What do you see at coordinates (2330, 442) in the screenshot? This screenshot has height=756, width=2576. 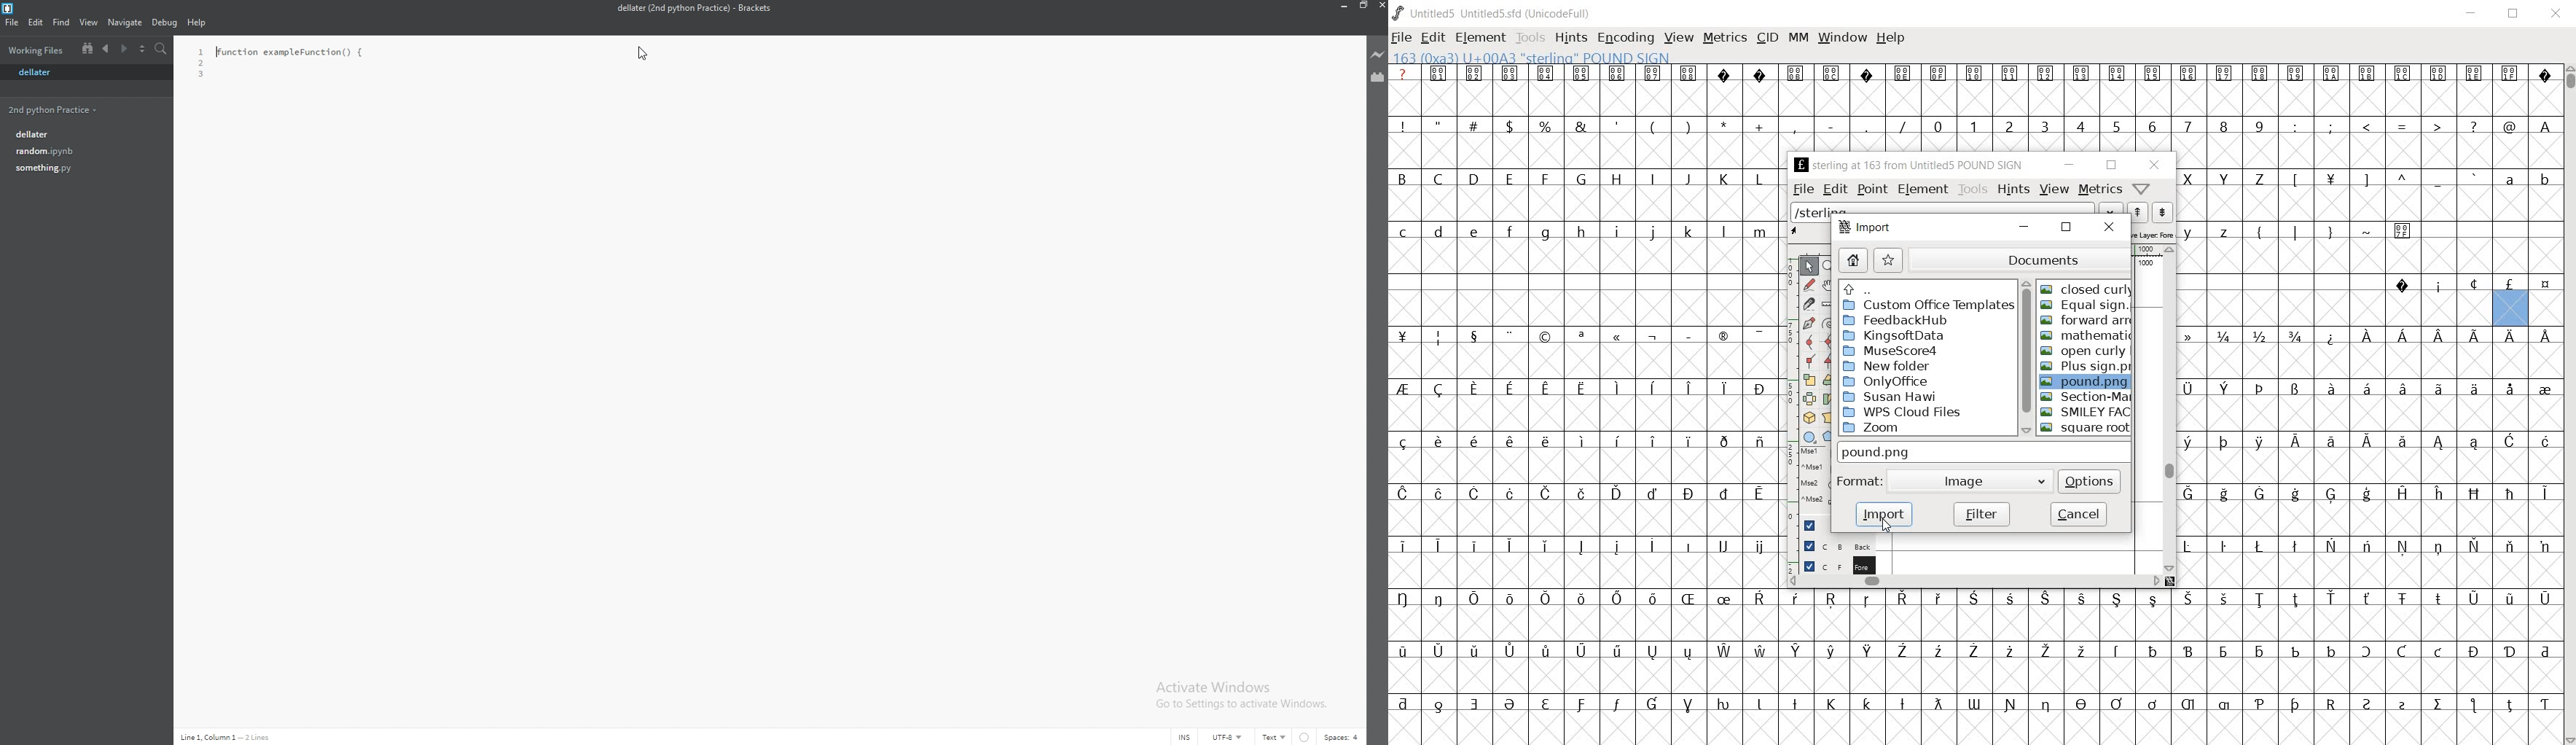 I see `Symbol` at bounding box center [2330, 442].